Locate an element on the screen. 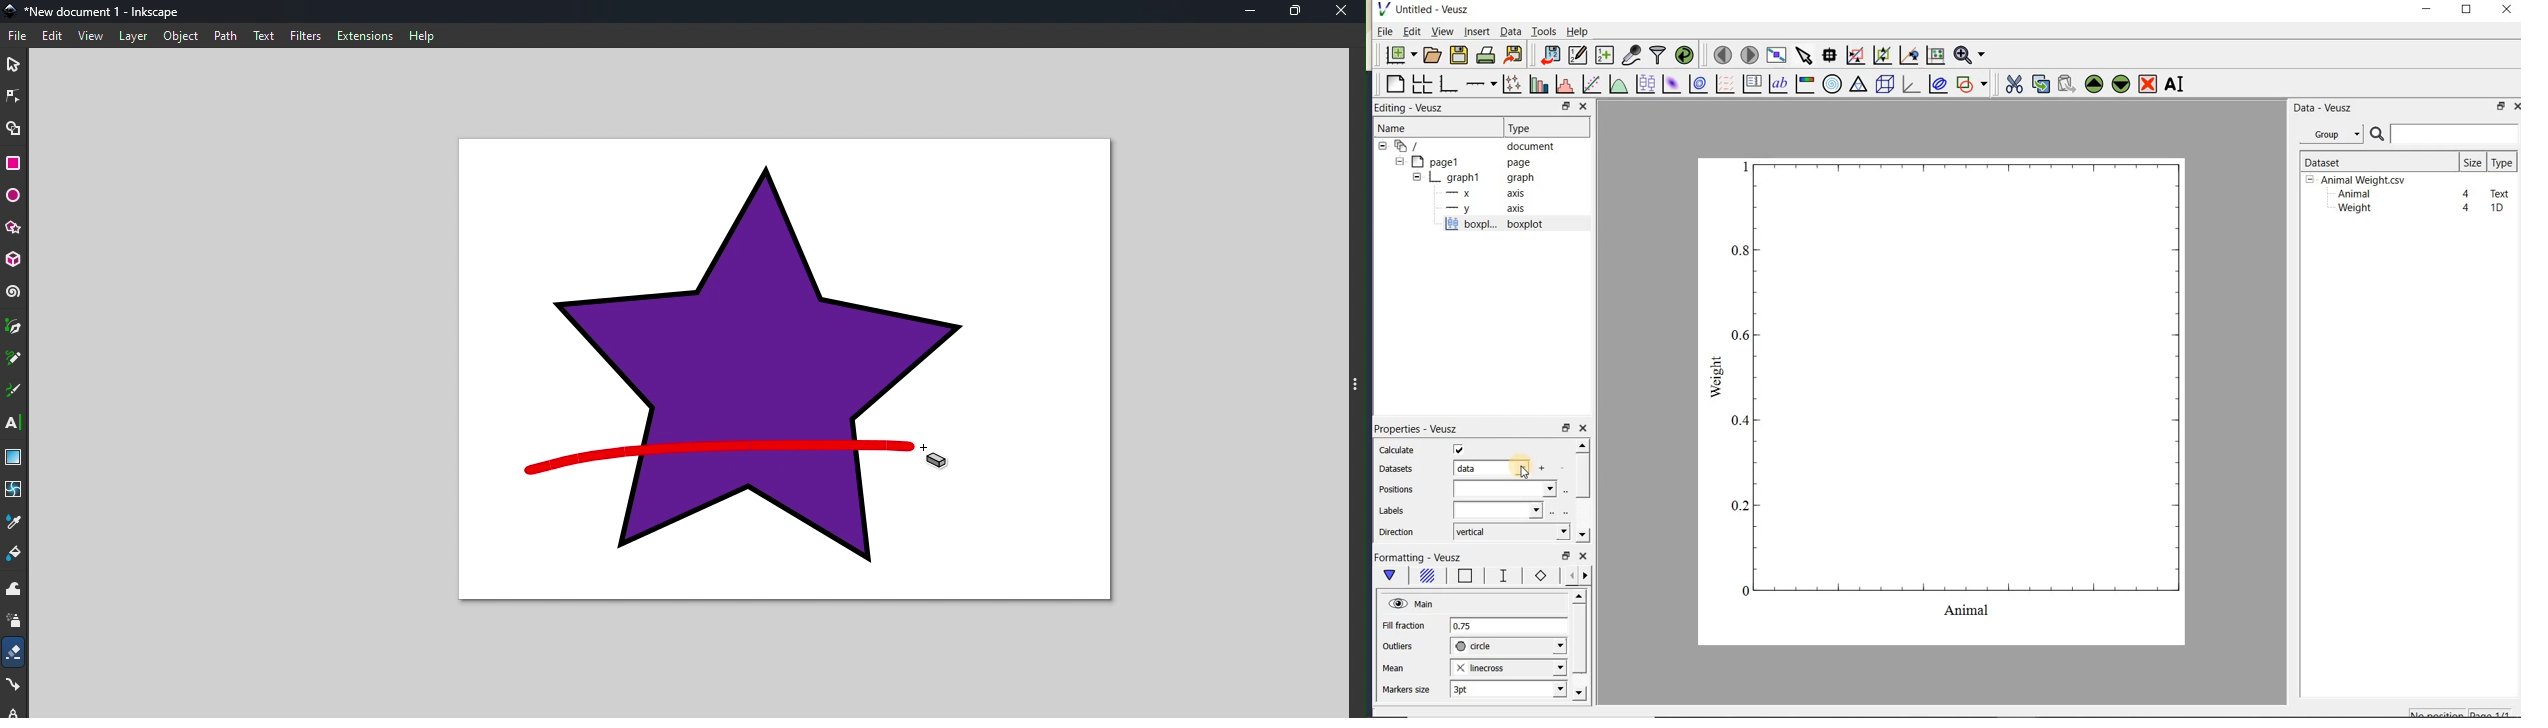 The image size is (2548, 728). minimize tool is located at coordinates (1249, 11).